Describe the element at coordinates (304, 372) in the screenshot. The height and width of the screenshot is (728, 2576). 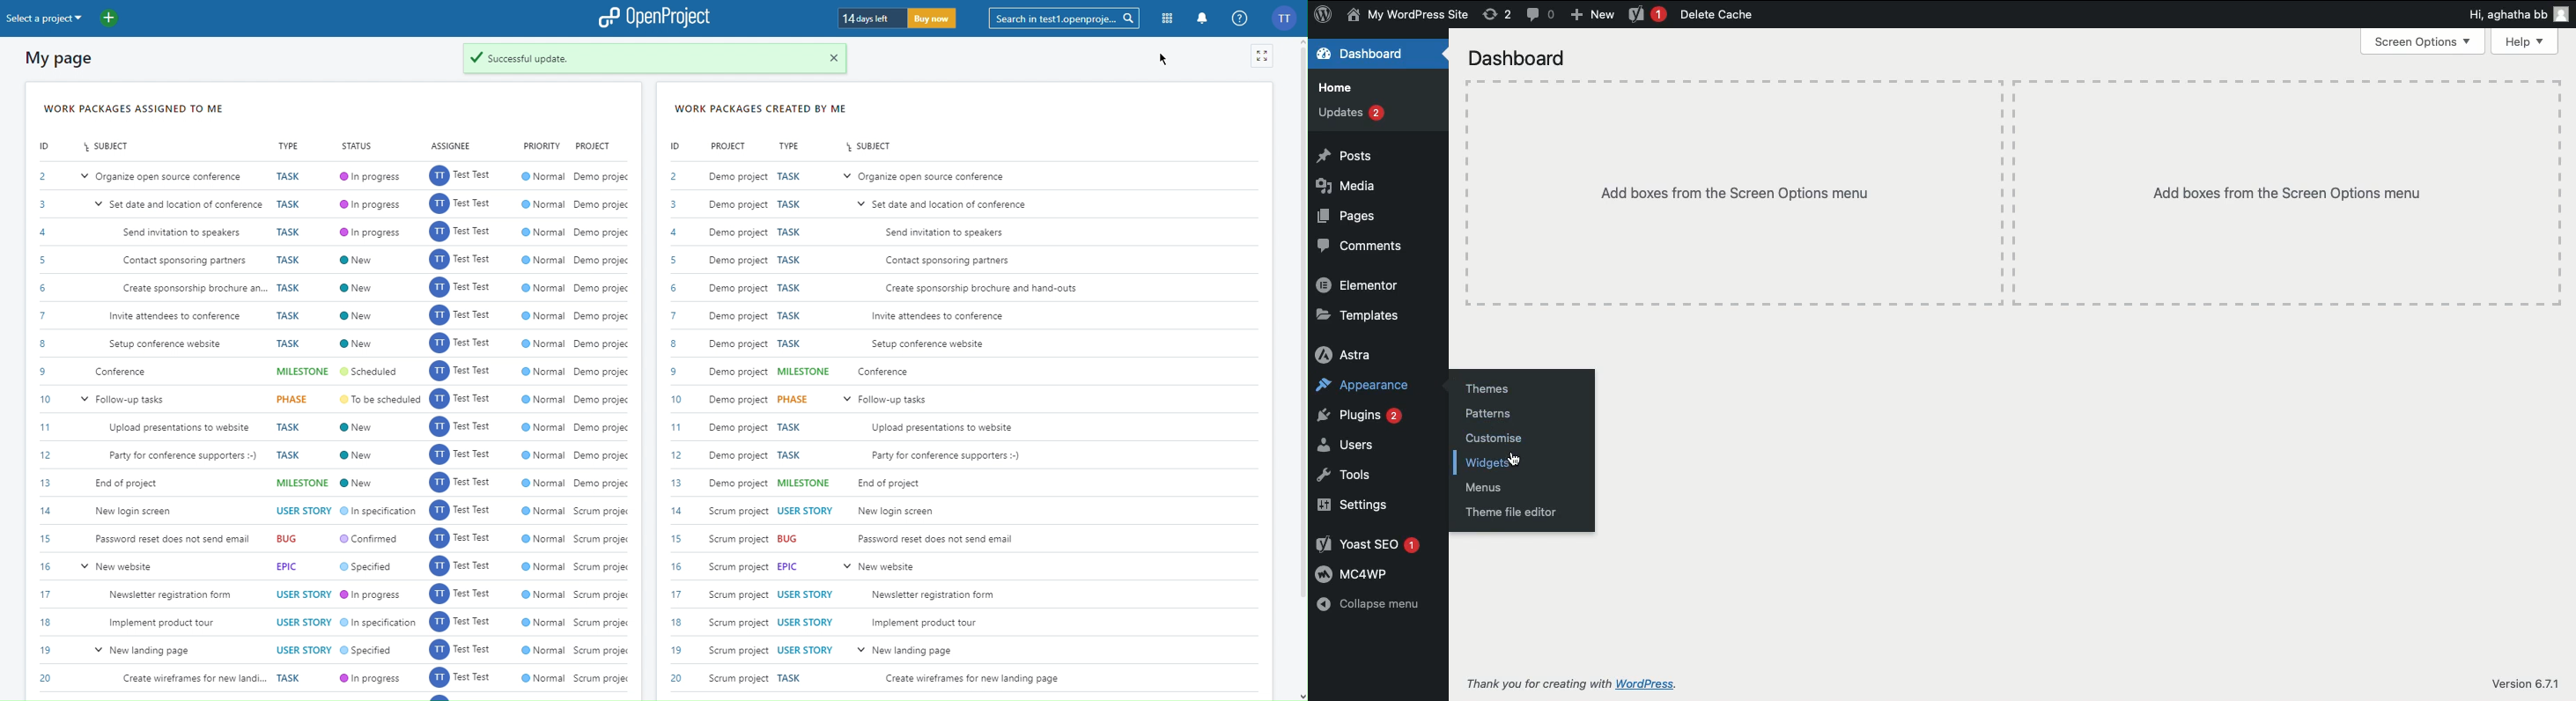
I see `Milestone` at that location.